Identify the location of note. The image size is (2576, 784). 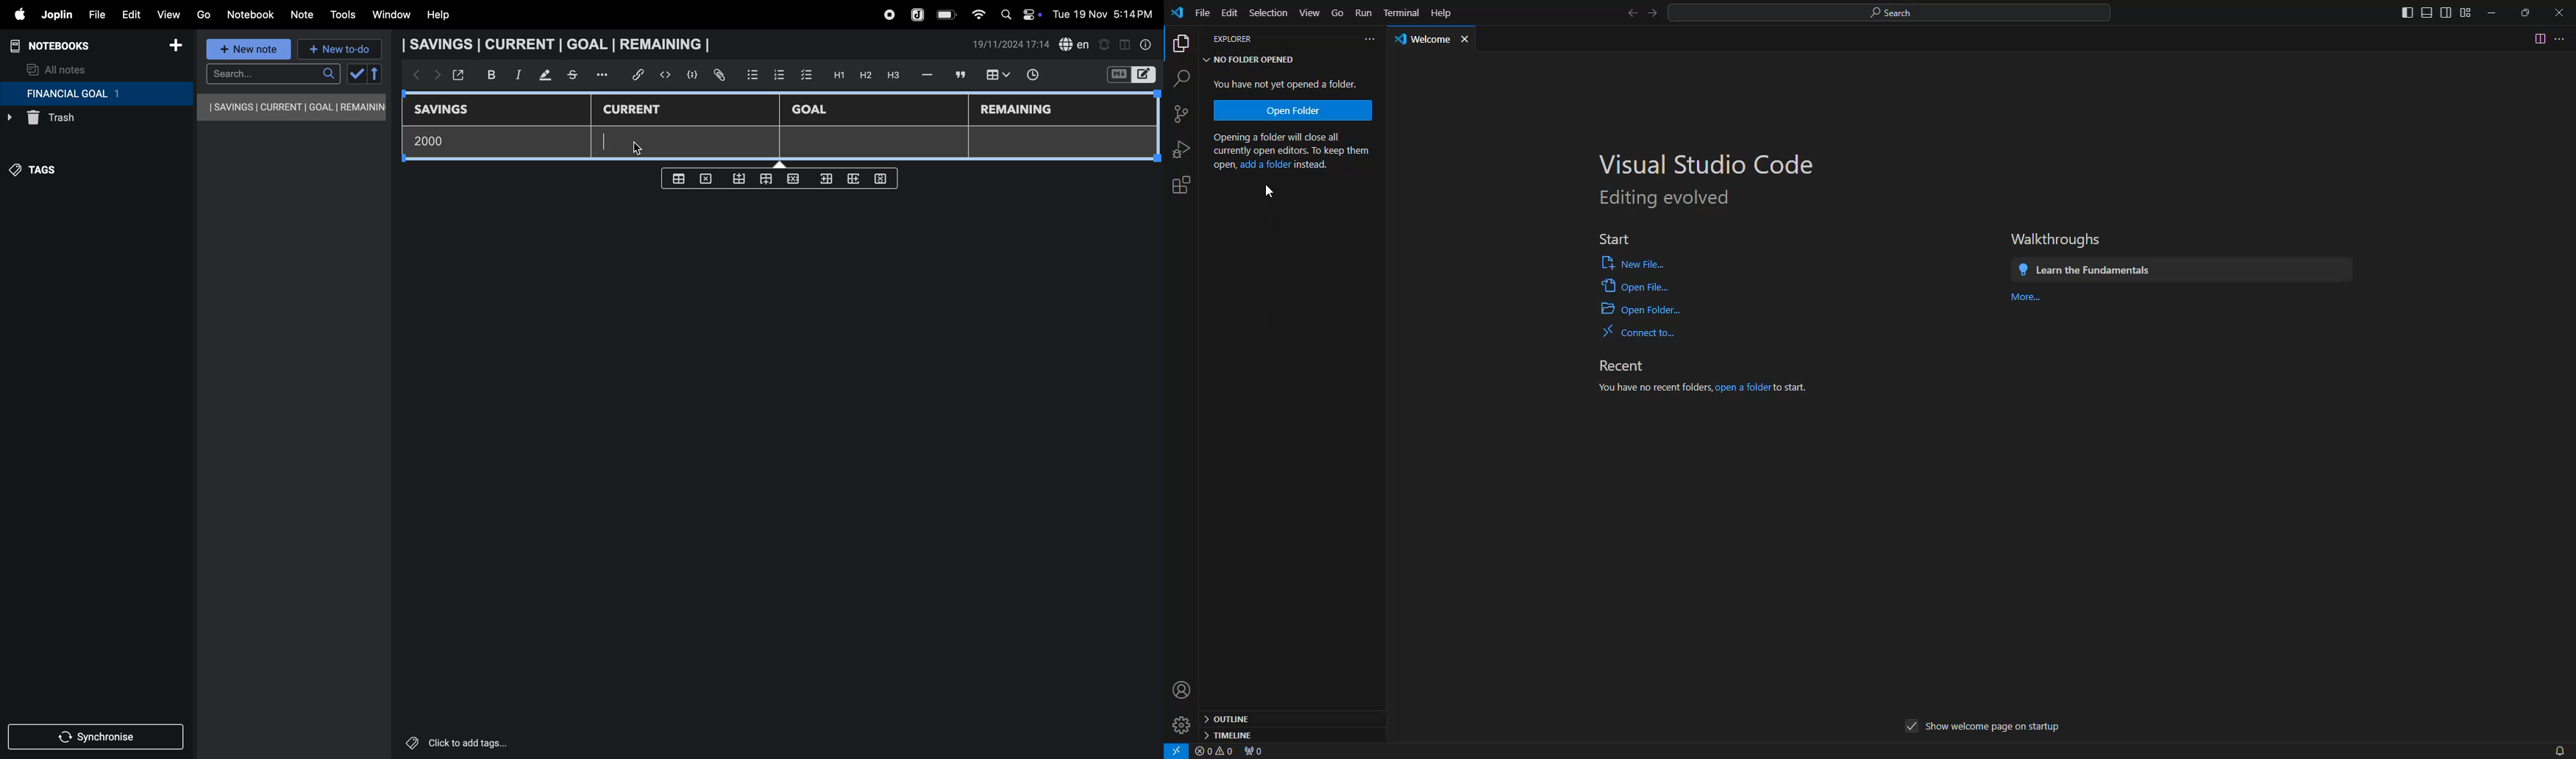
(304, 15).